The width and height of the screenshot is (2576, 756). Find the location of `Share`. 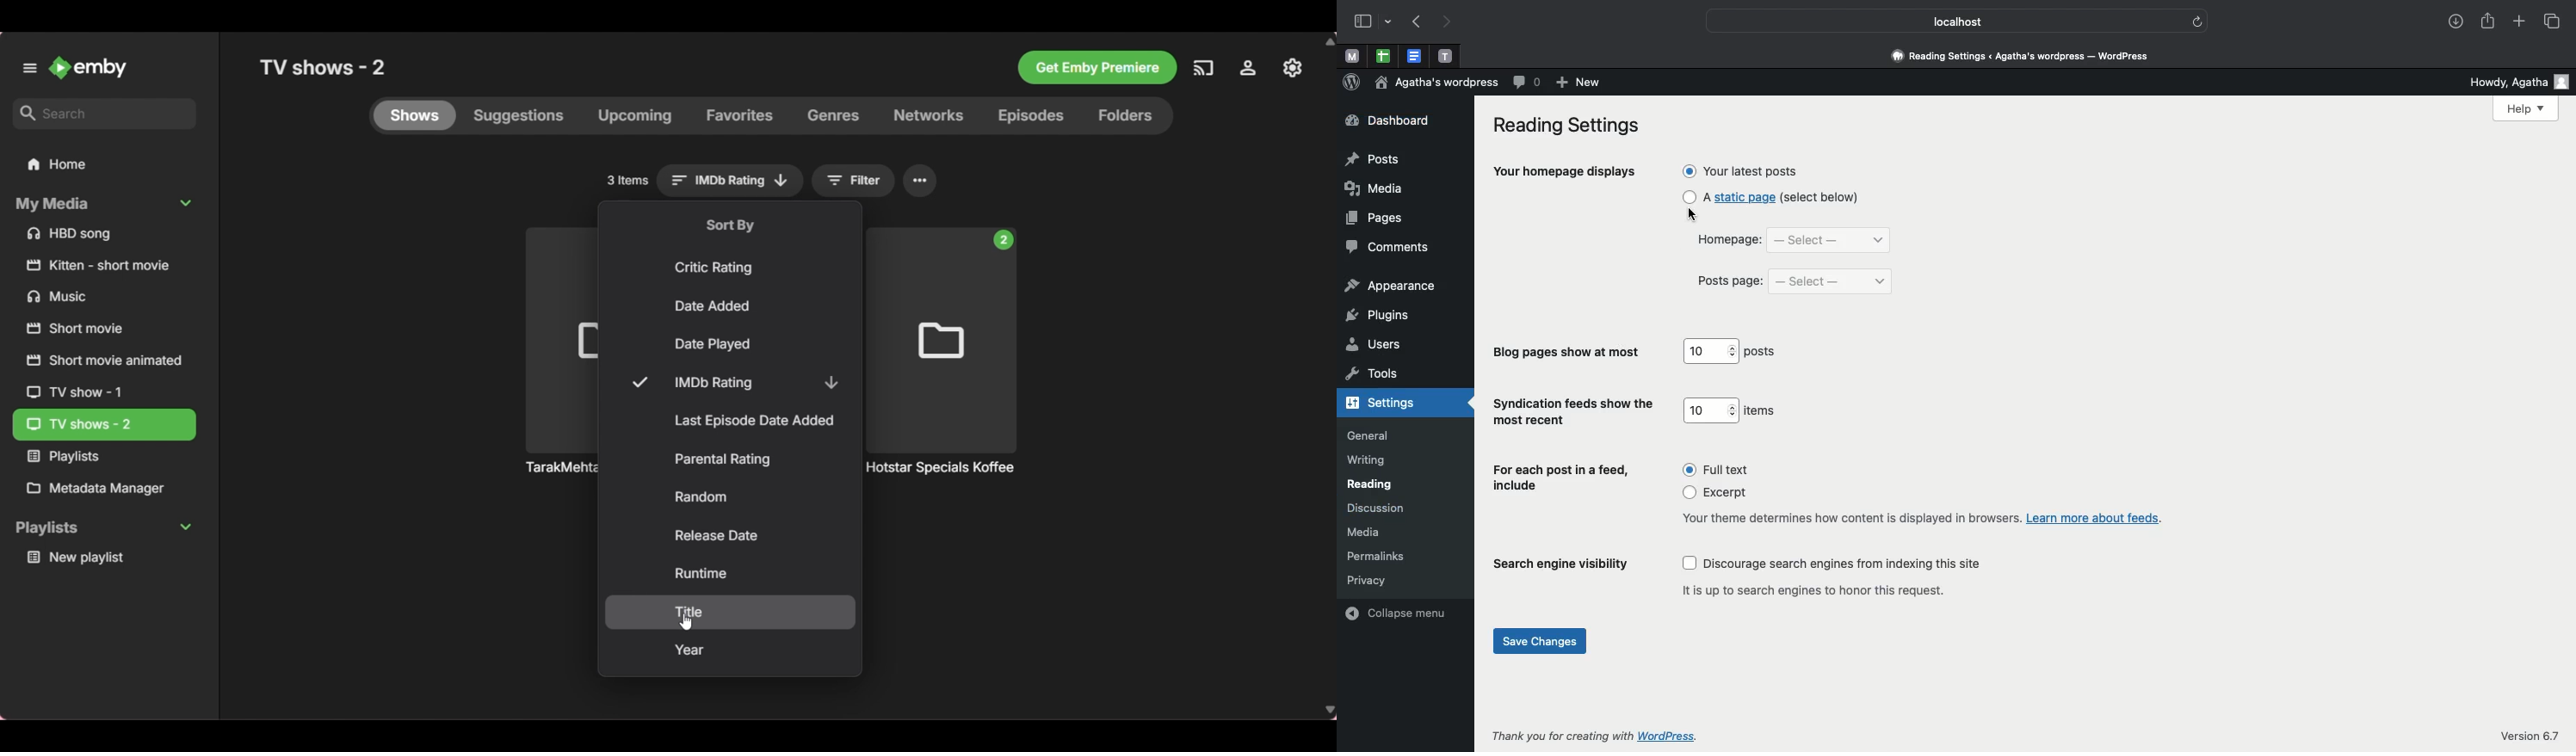

Share is located at coordinates (2485, 19).